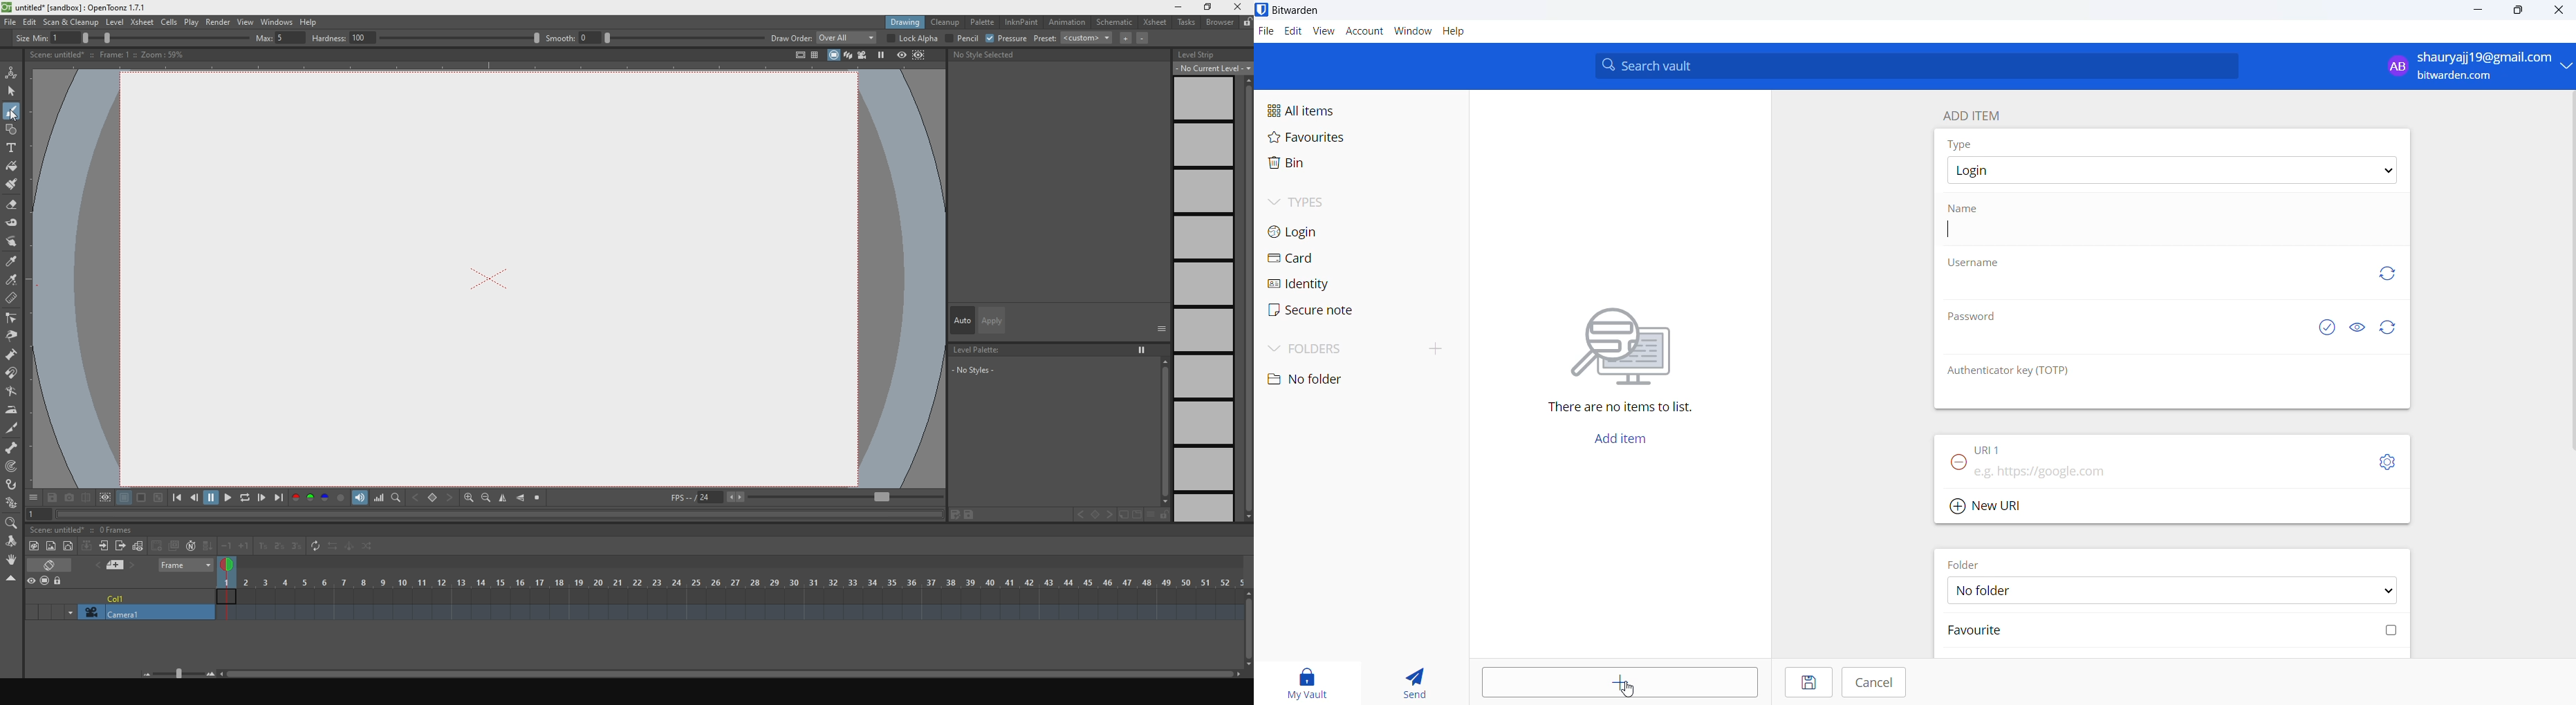 The image size is (2576, 728). I want to click on level palette, so click(1057, 349).